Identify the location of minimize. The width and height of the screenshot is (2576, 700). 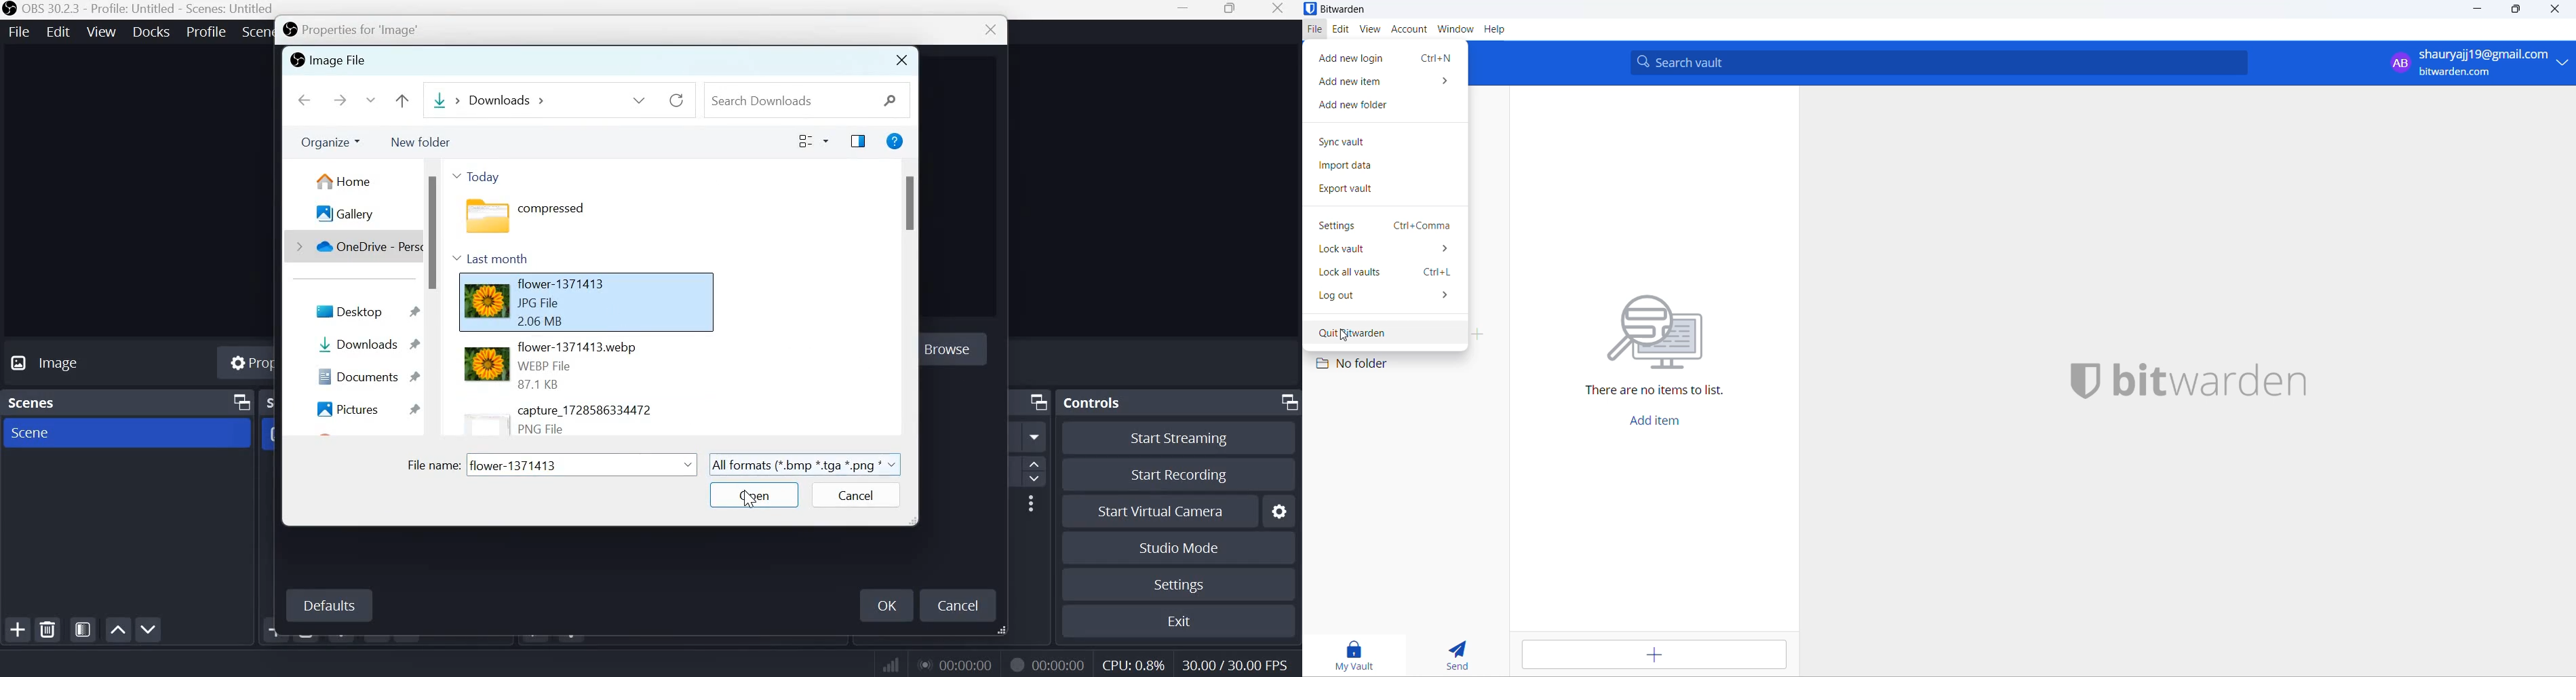
(2479, 11).